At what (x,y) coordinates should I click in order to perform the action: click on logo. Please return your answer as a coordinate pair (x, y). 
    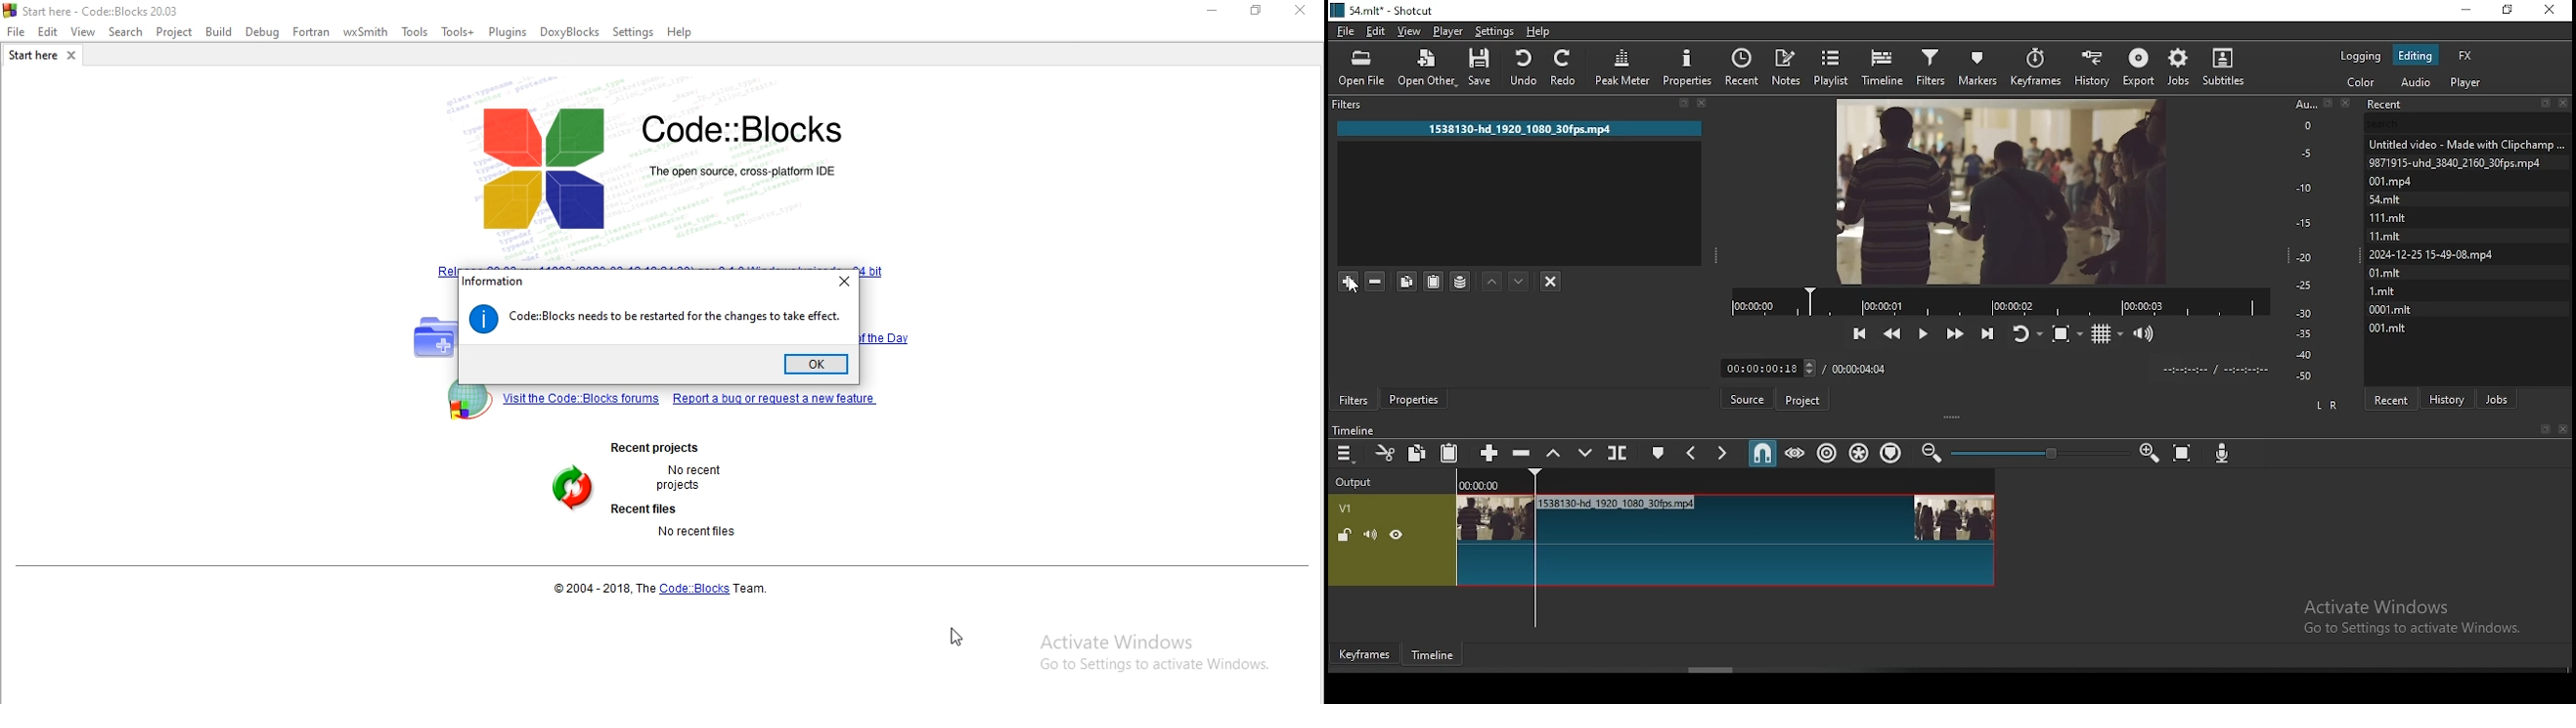
    Looking at the image, I should click on (656, 167).